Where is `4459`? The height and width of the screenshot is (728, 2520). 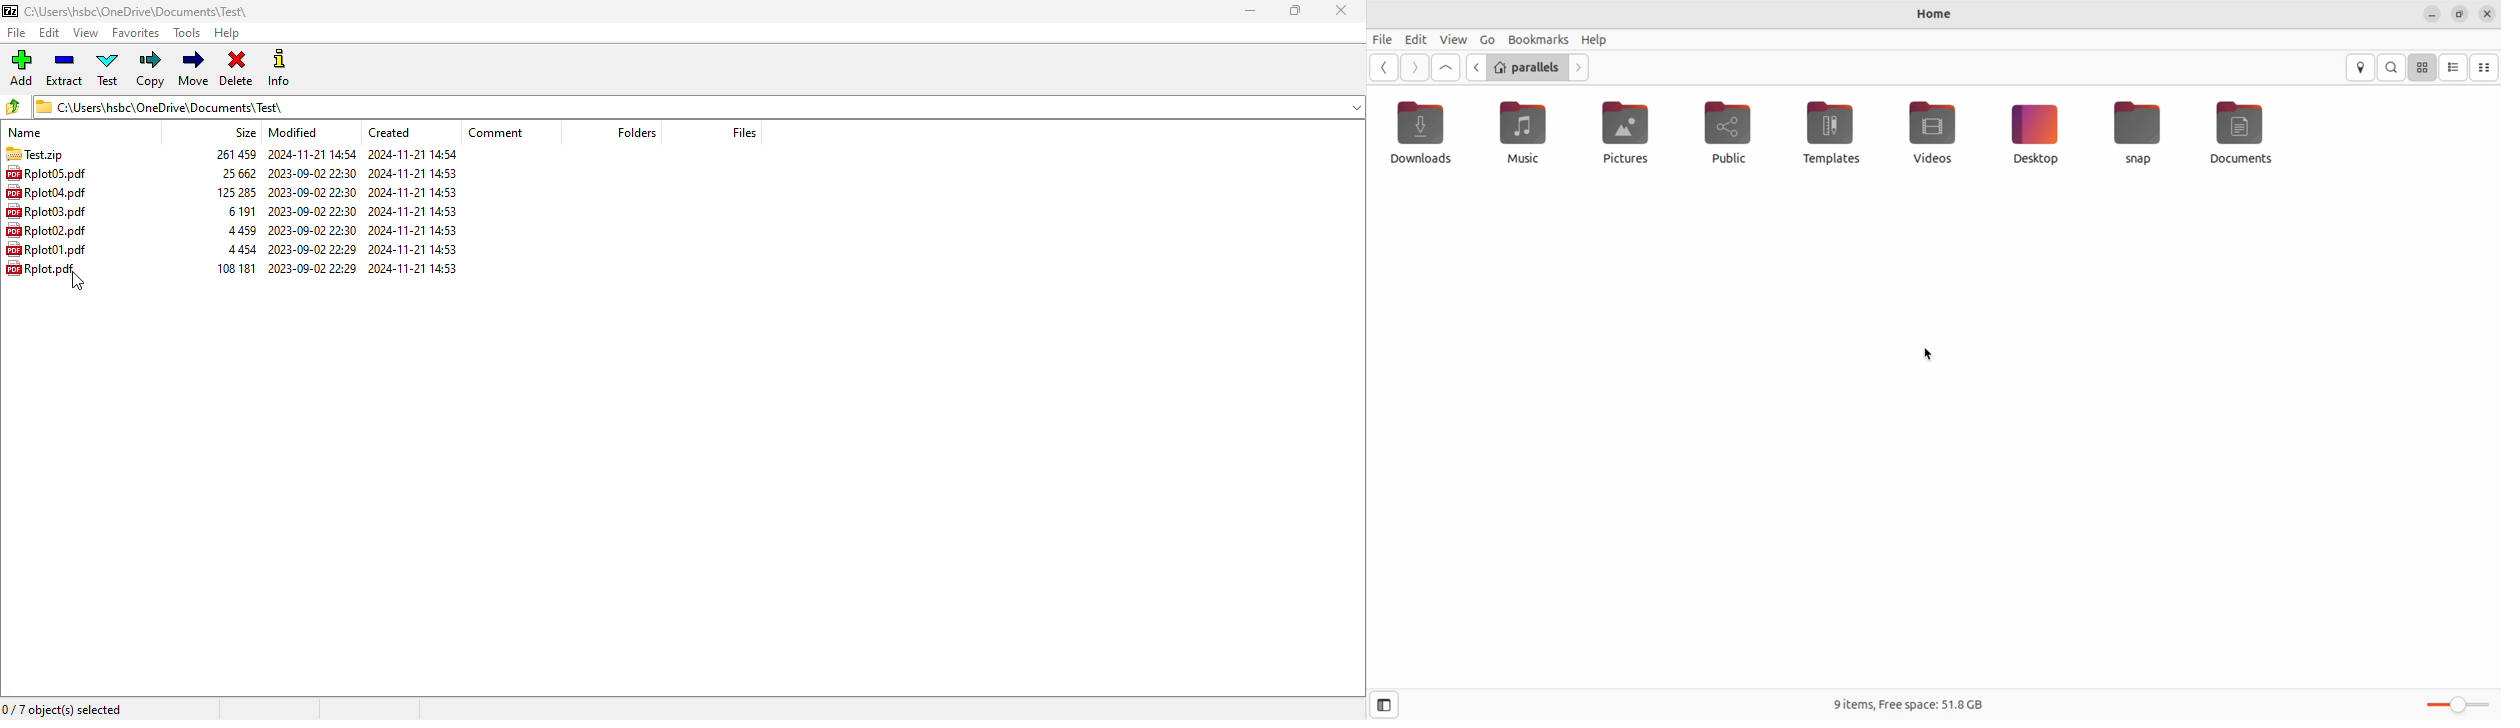 4459 is located at coordinates (232, 229).